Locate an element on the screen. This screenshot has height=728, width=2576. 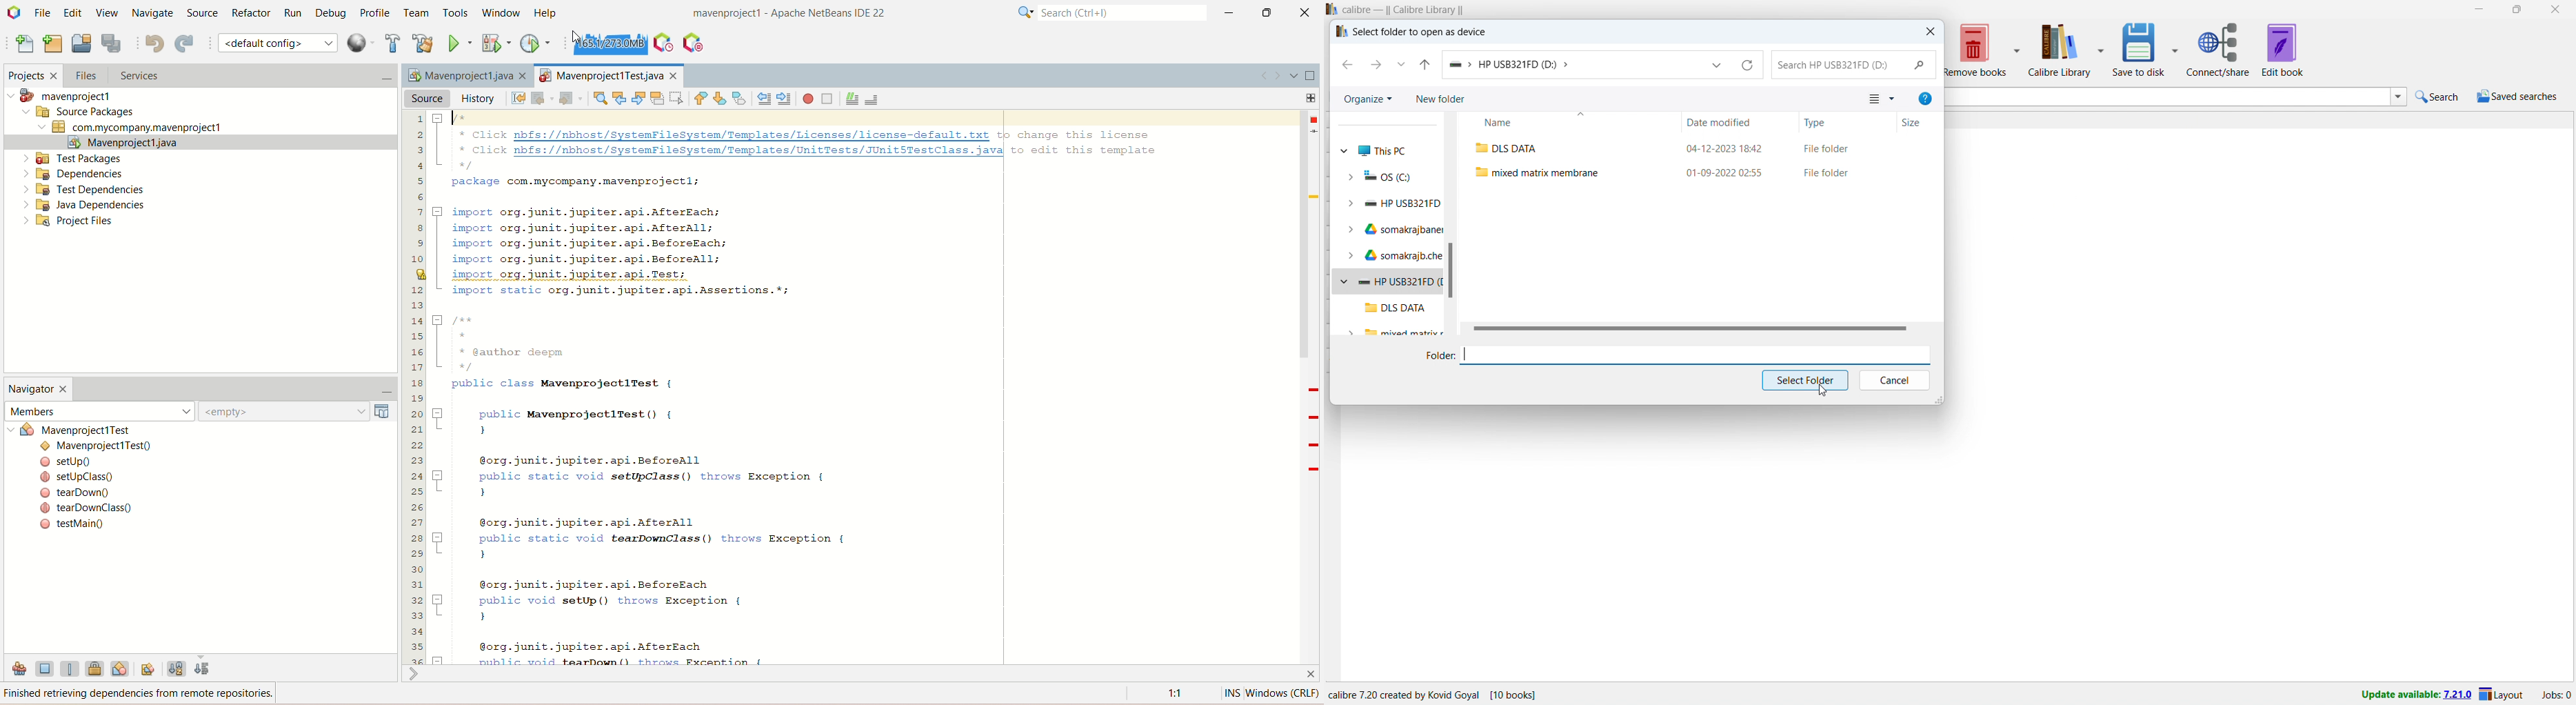
select folder is located at coordinates (1805, 381).